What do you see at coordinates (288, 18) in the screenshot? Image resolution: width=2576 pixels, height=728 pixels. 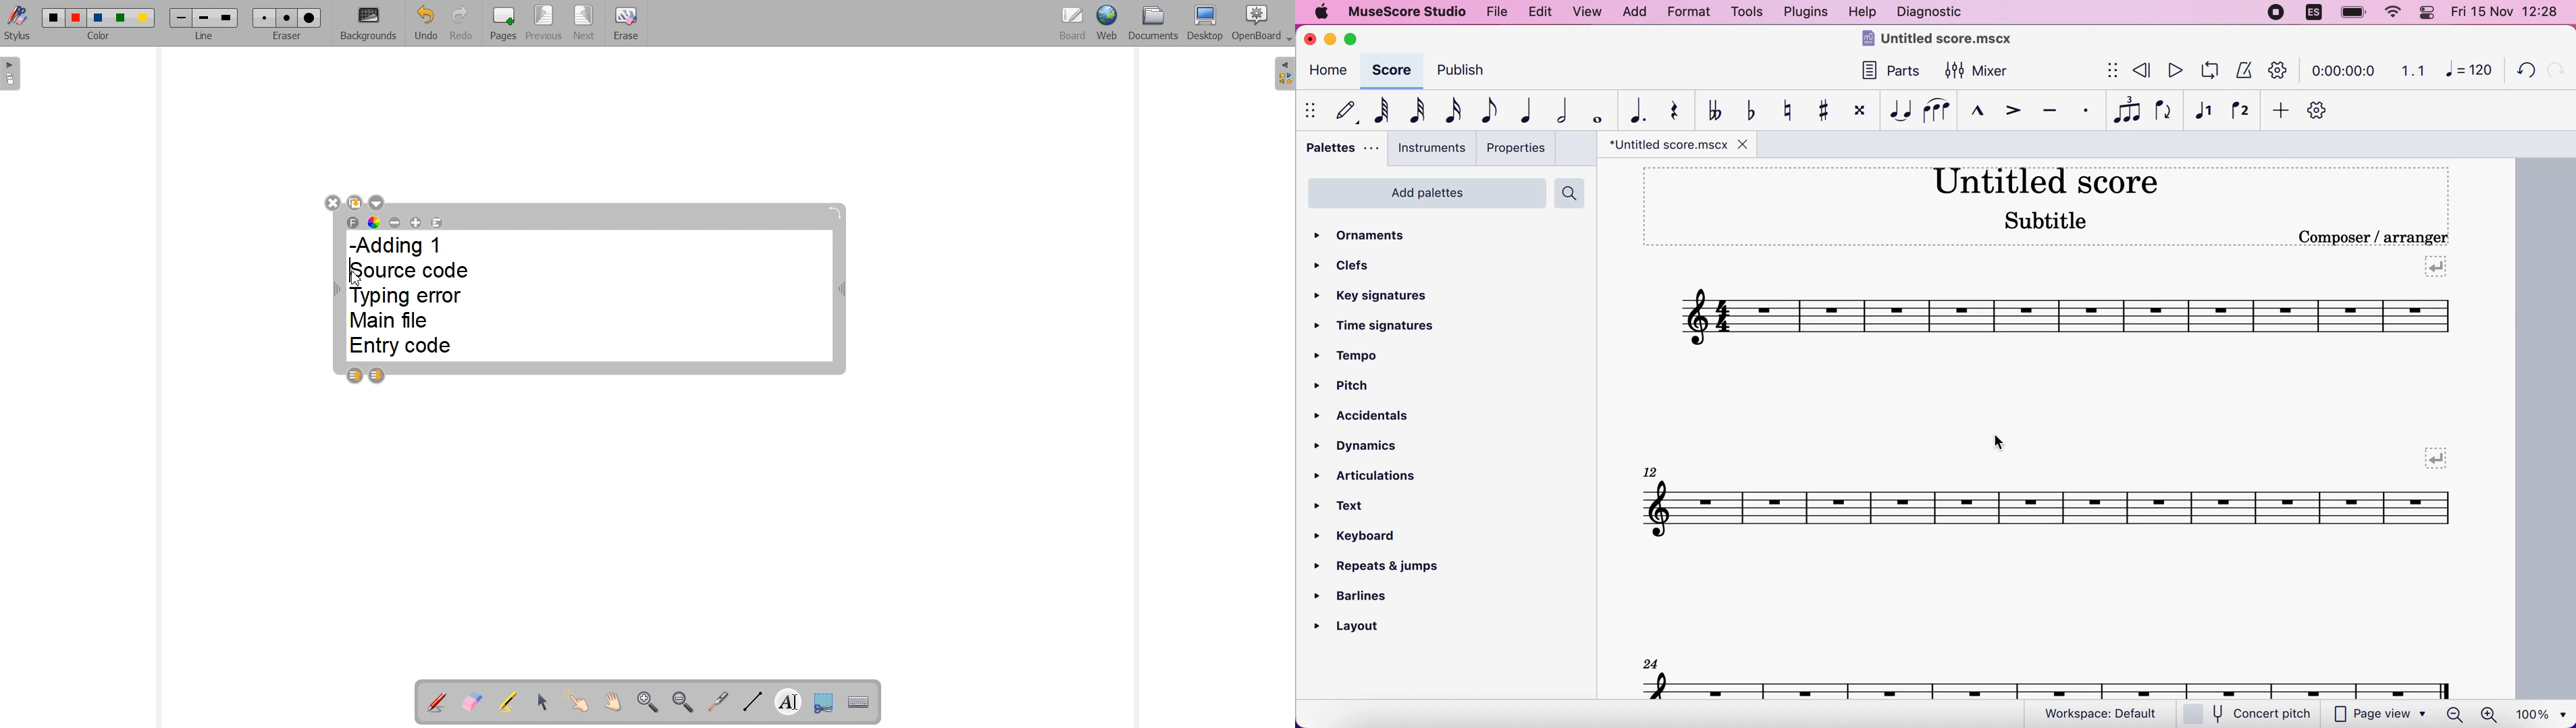 I see `Medium eraser` at bounding box center [288, 18].